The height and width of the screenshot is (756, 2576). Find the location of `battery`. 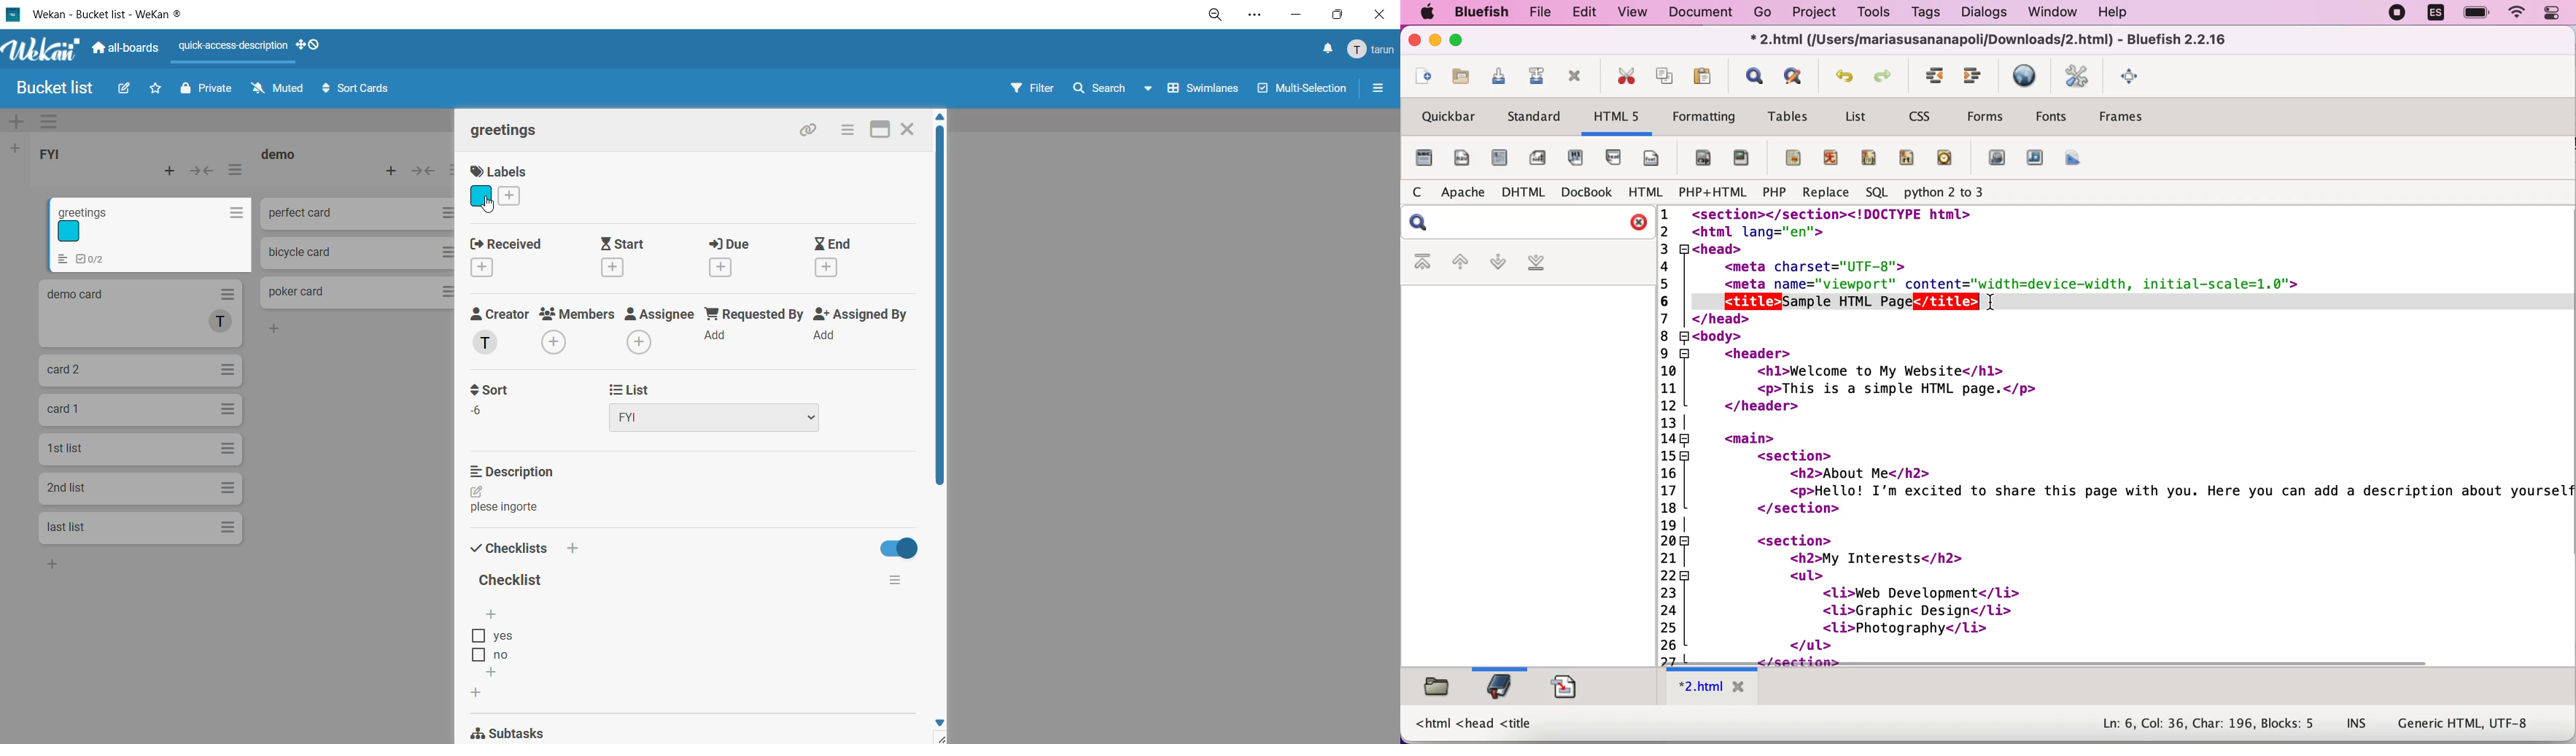

battery is located at coordinates (2476, 14).